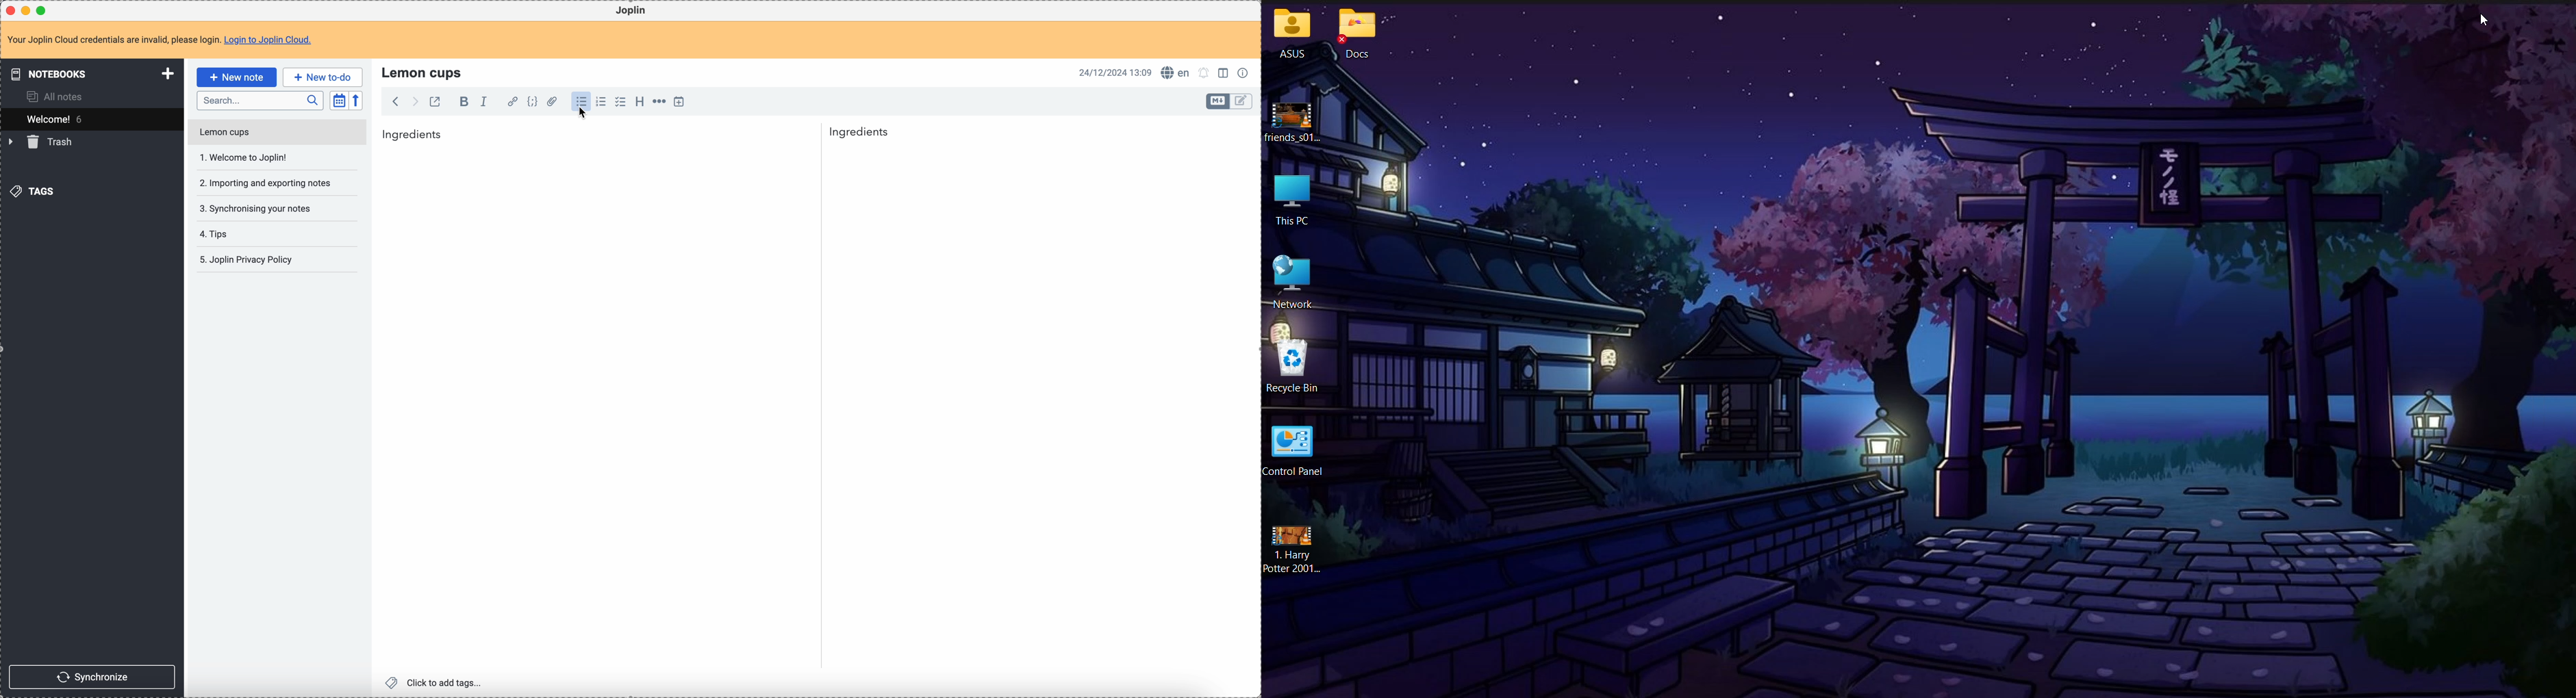 Image resolution: width=2576 pixels, height=700 pixels. What do you see at coordinates (259, 101) in the screenshot?
I see `search bar` at bounding box center [259, 101].